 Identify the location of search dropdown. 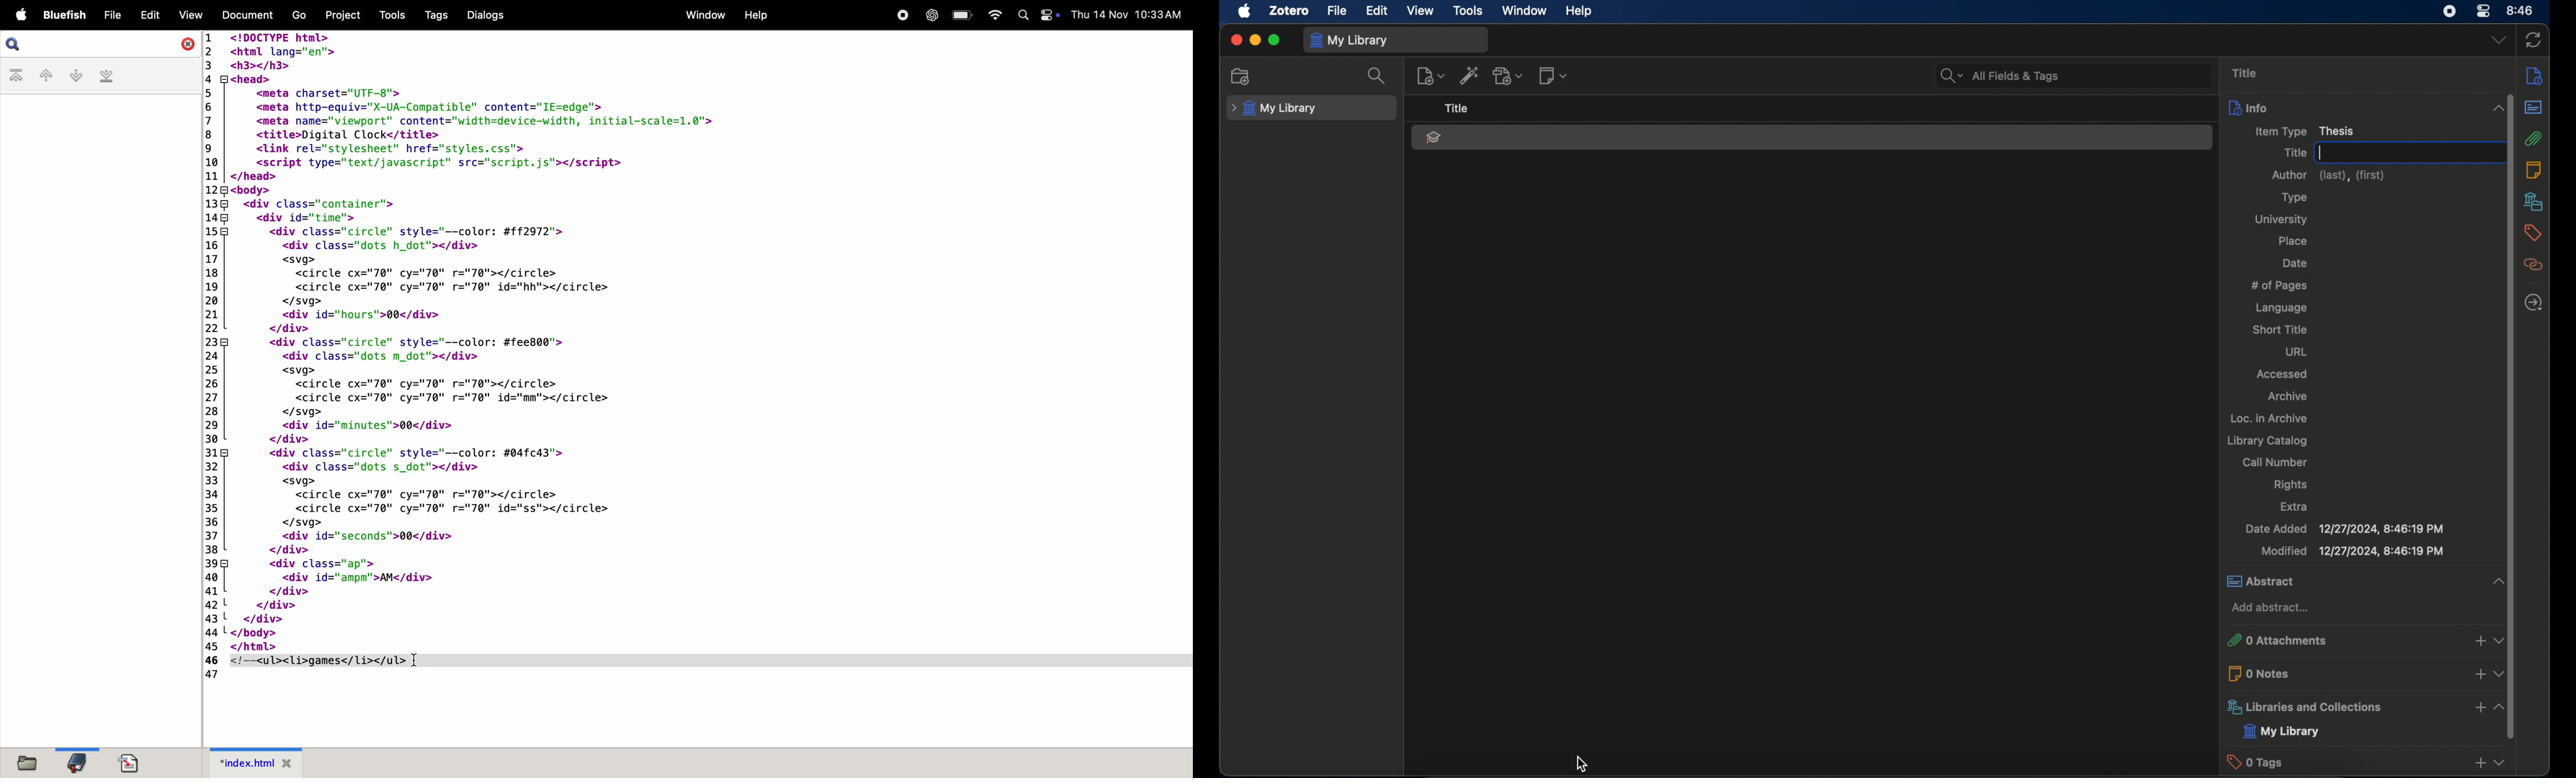
(1949, 76).